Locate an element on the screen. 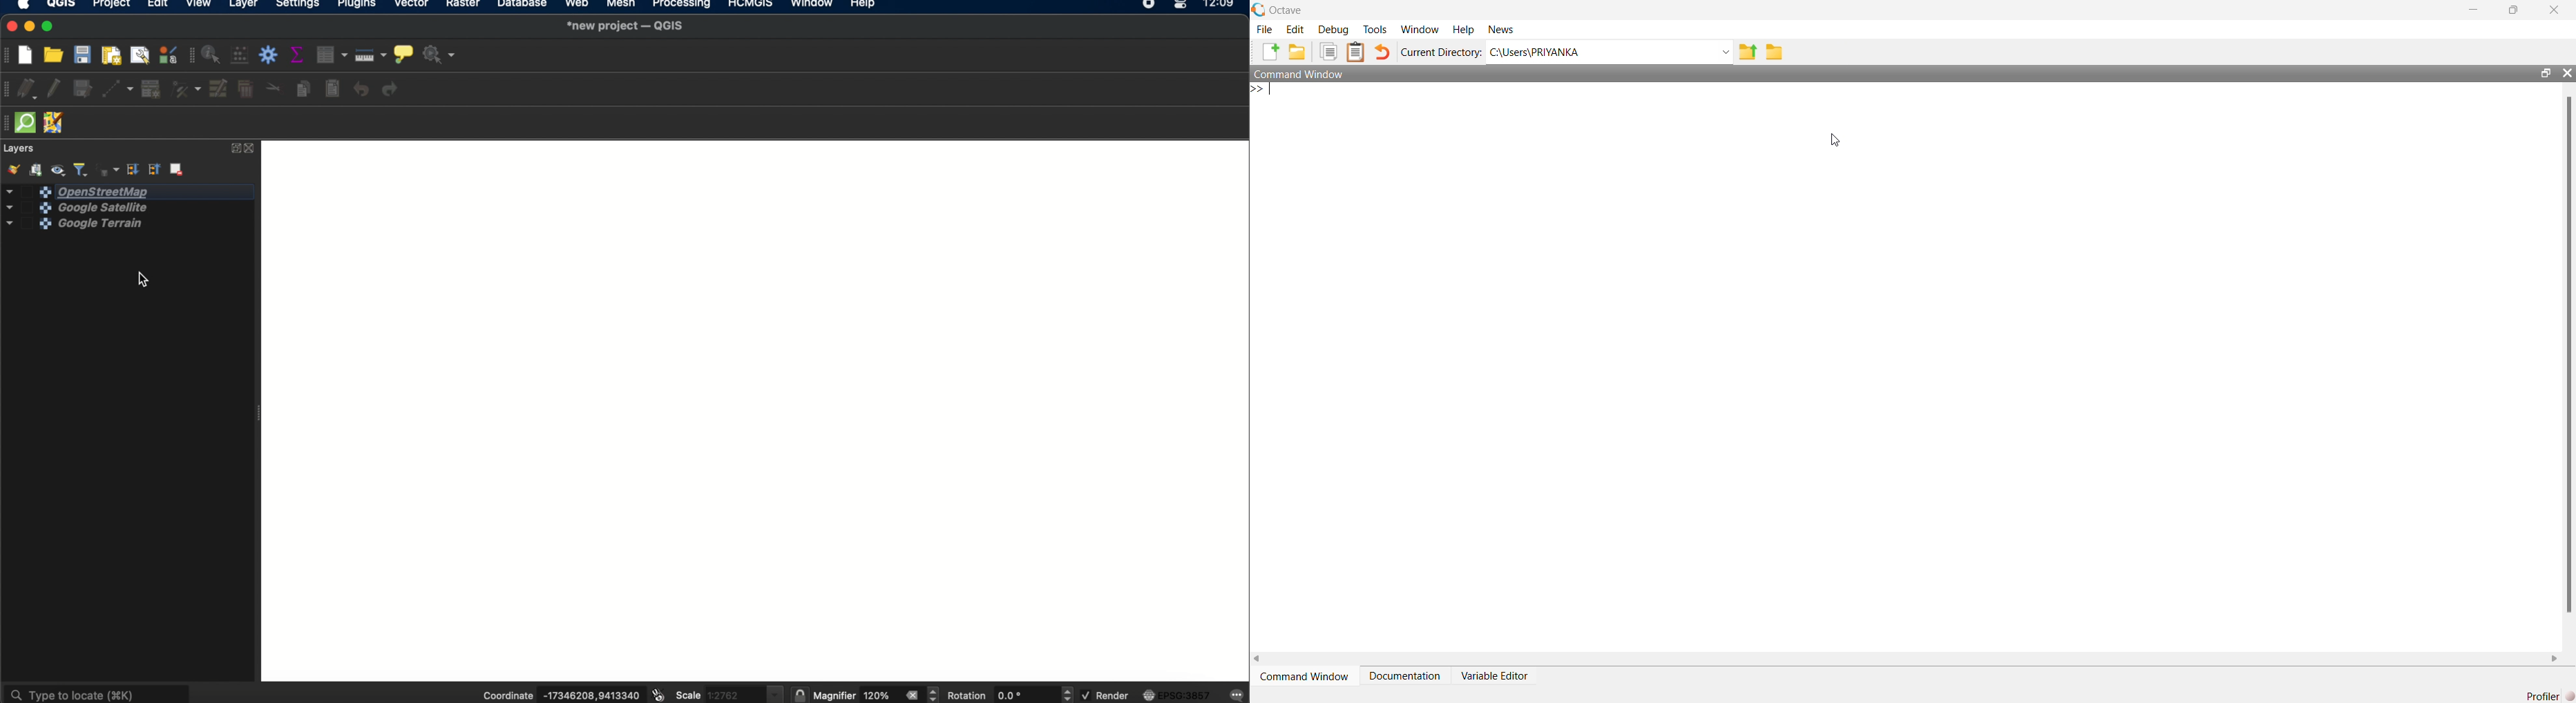 The image size is (2576, 728). manage map themes is located at coordinates (60, 169).